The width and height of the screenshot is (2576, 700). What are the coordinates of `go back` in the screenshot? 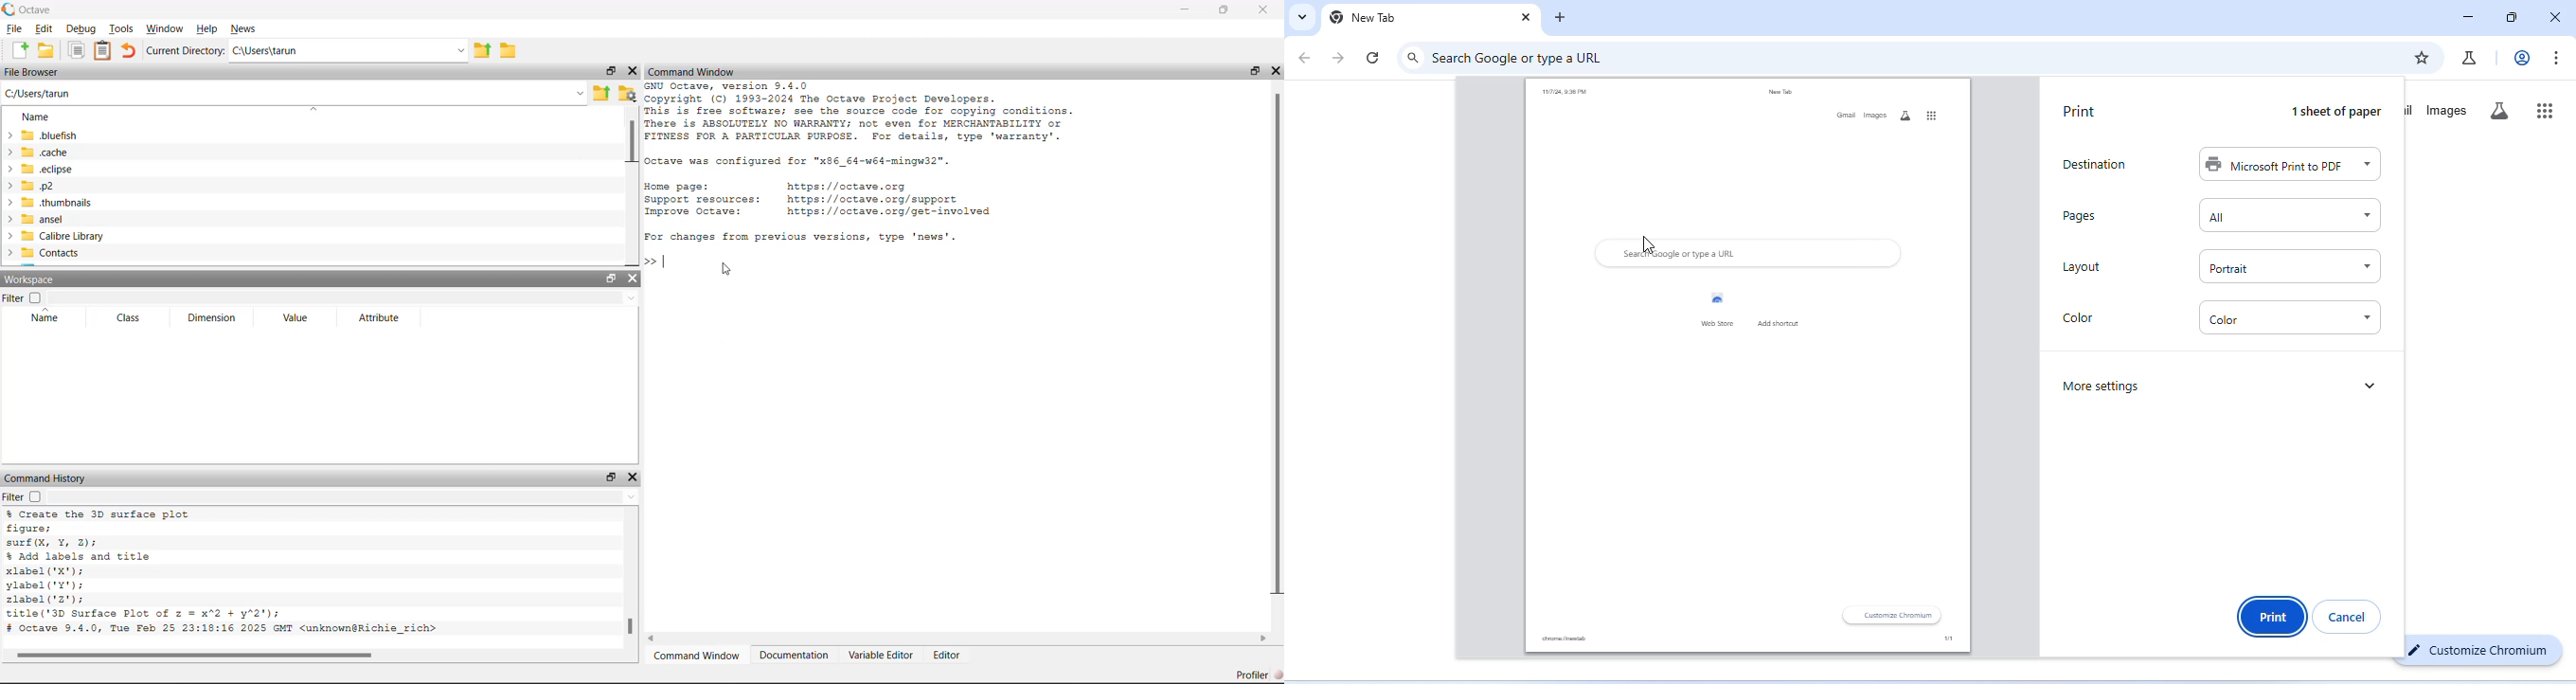 It's located at (1308, 57).